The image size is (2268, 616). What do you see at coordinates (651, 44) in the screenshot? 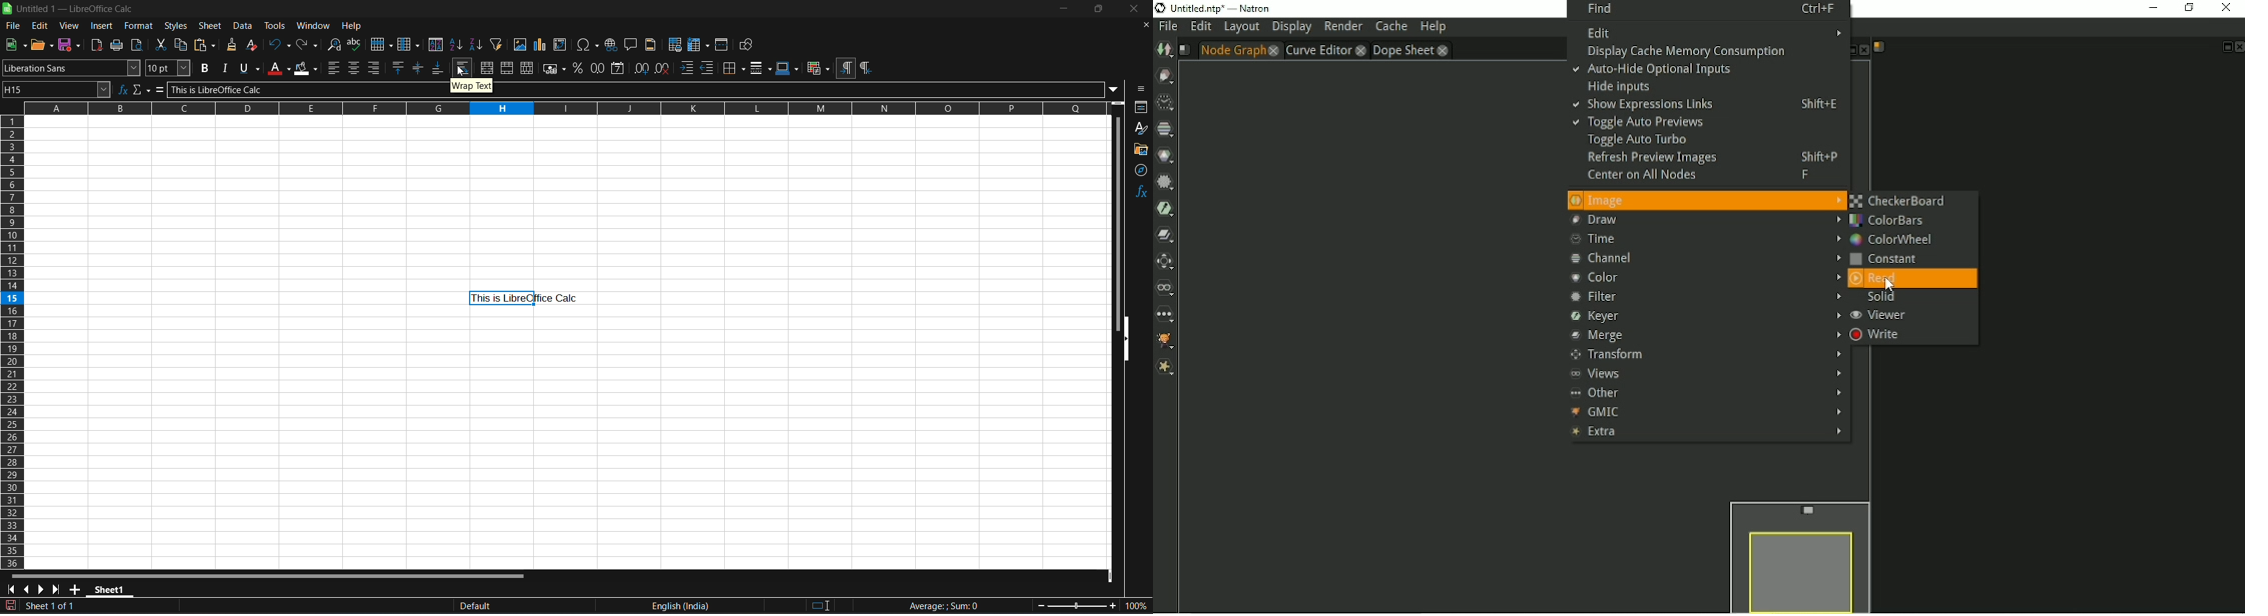
I see `headers and footers` at bounding box center [651, 44].